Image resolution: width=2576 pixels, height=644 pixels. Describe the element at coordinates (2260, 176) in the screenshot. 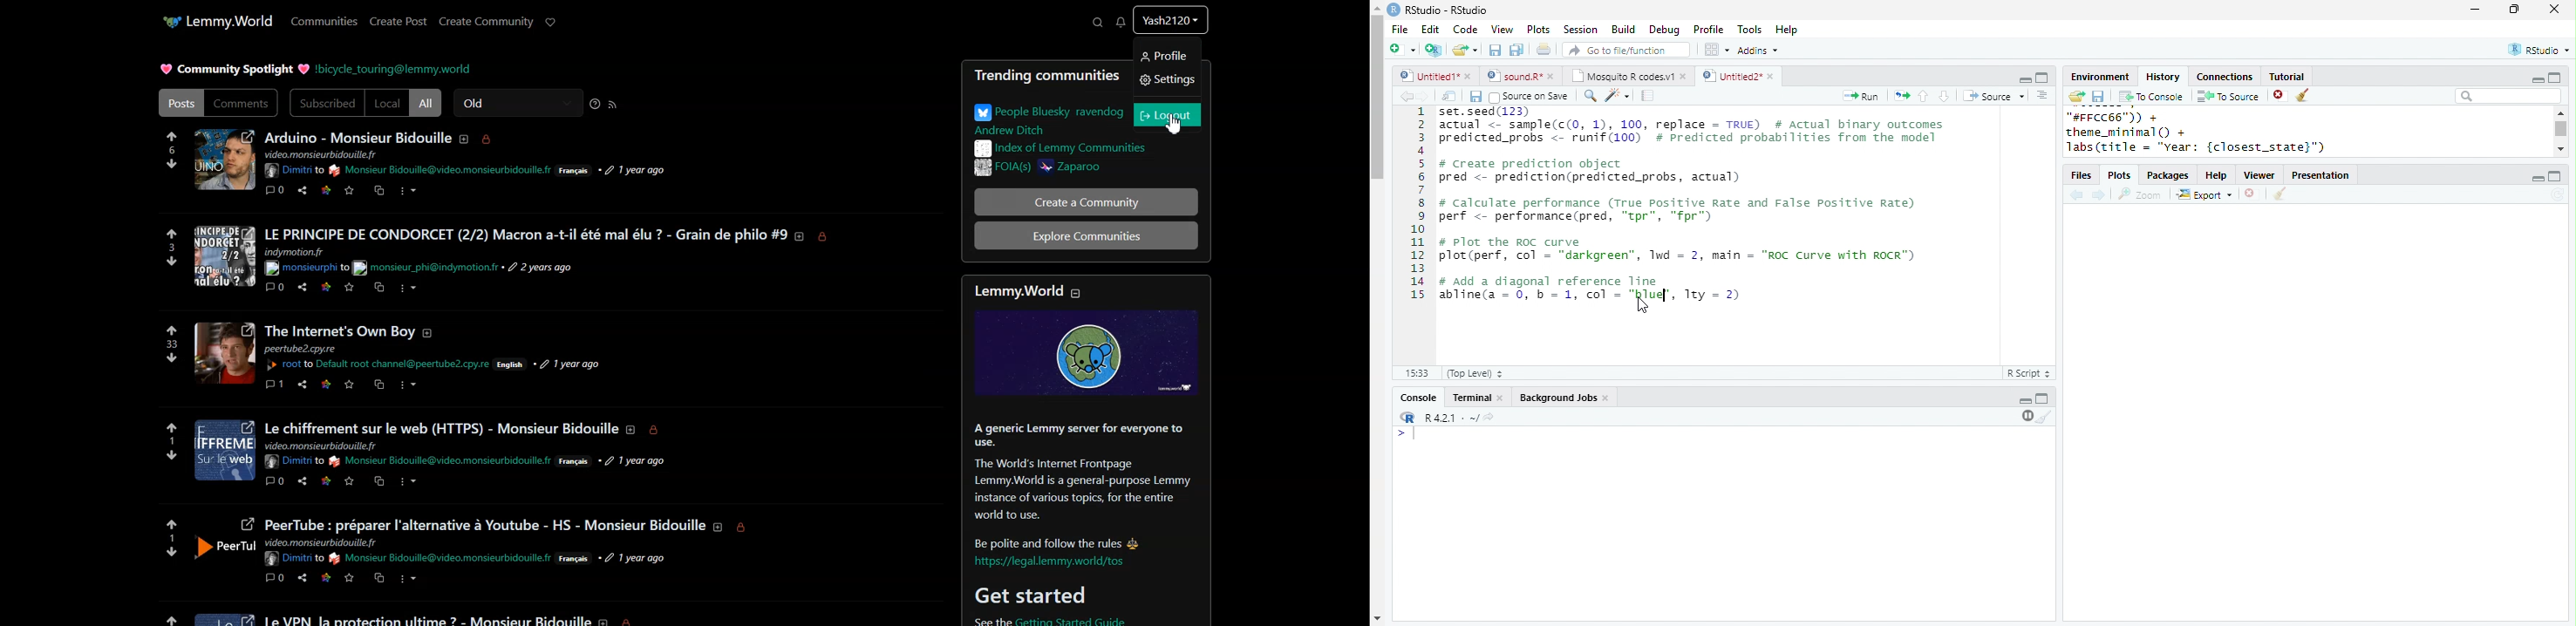

I see `Viewer` at that location.